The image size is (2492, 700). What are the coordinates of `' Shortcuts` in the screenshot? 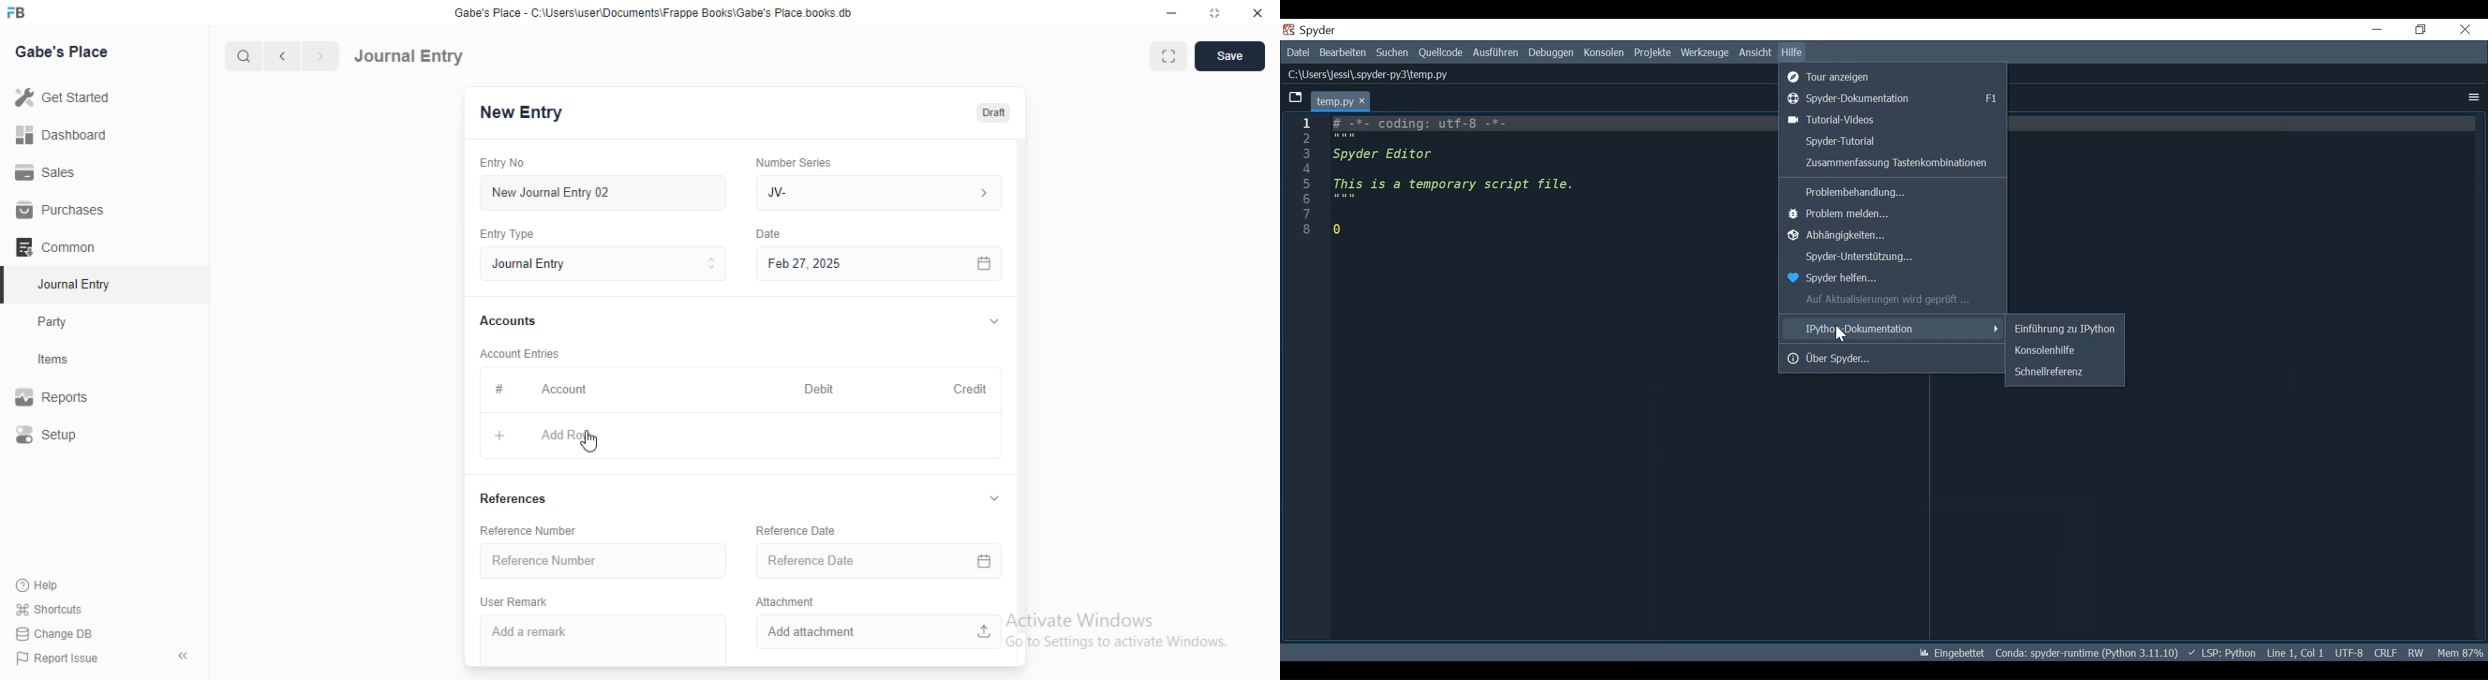 It's located at (50, 608).